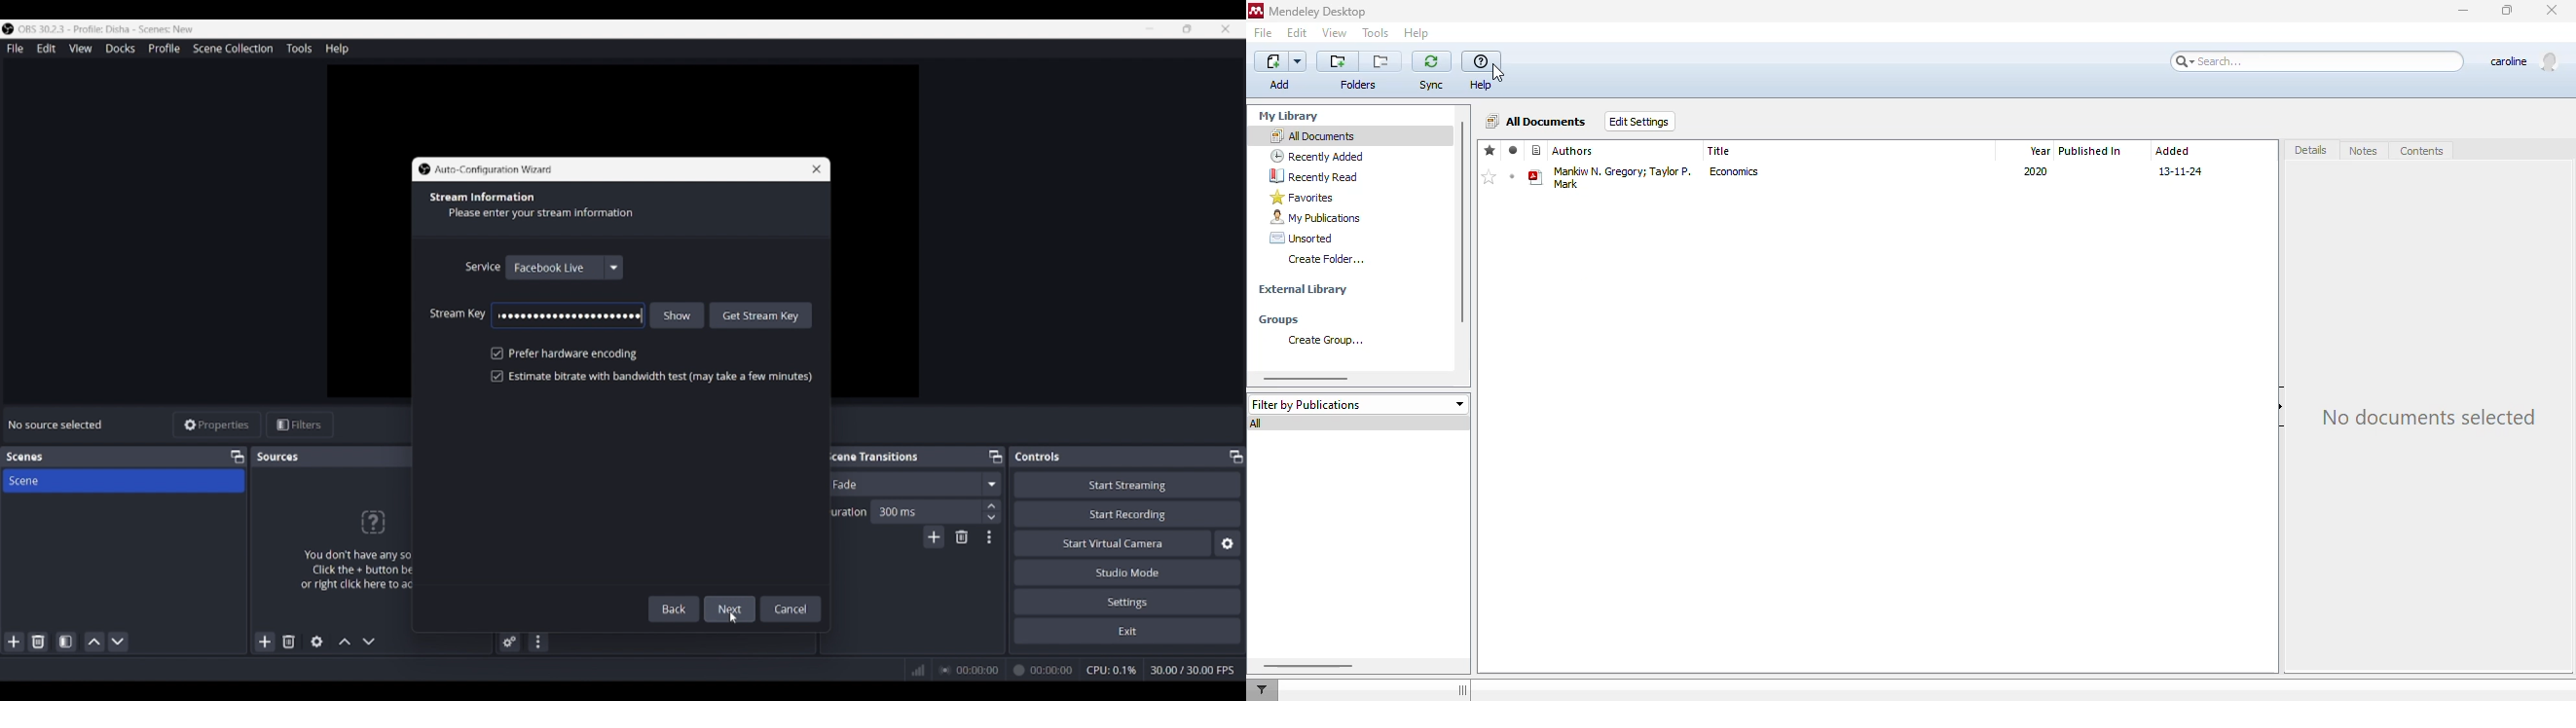  Describe the element at coordinates (676, 609) in the screenshot. I see `Back` at that location.